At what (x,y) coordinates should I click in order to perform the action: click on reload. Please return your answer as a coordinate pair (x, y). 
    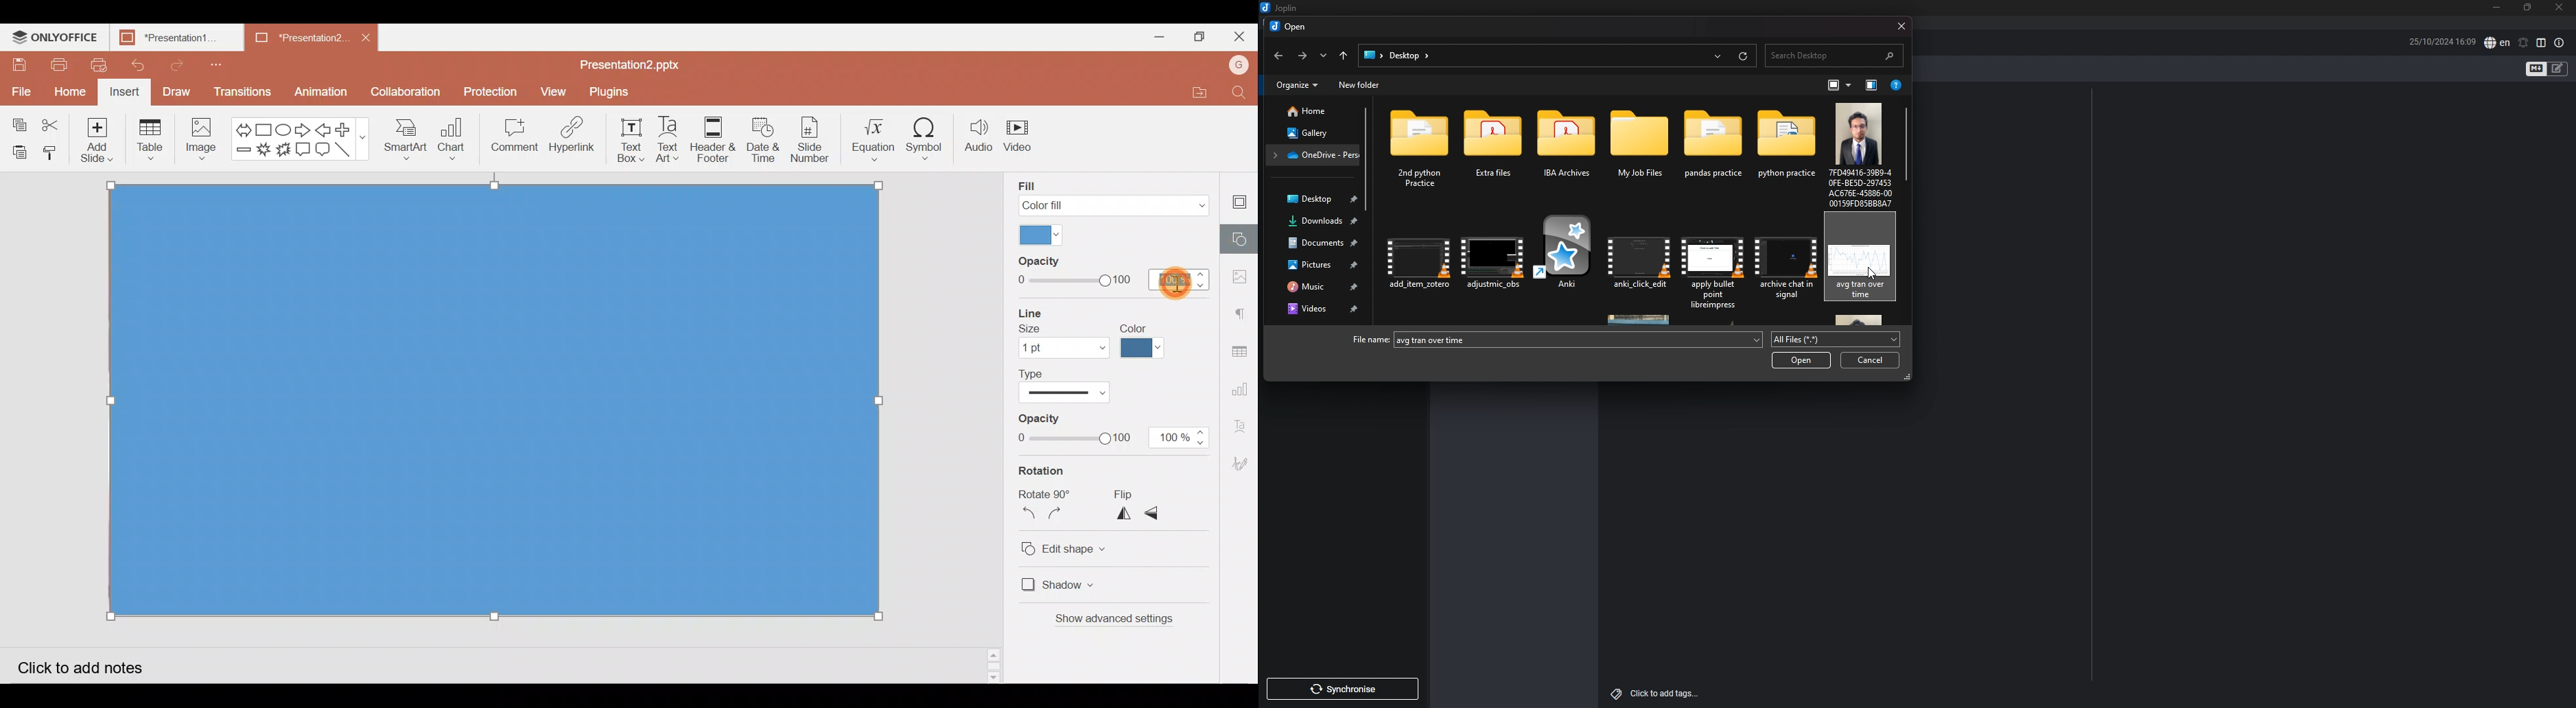
    Looking at the image, I should click on (1741, 56).